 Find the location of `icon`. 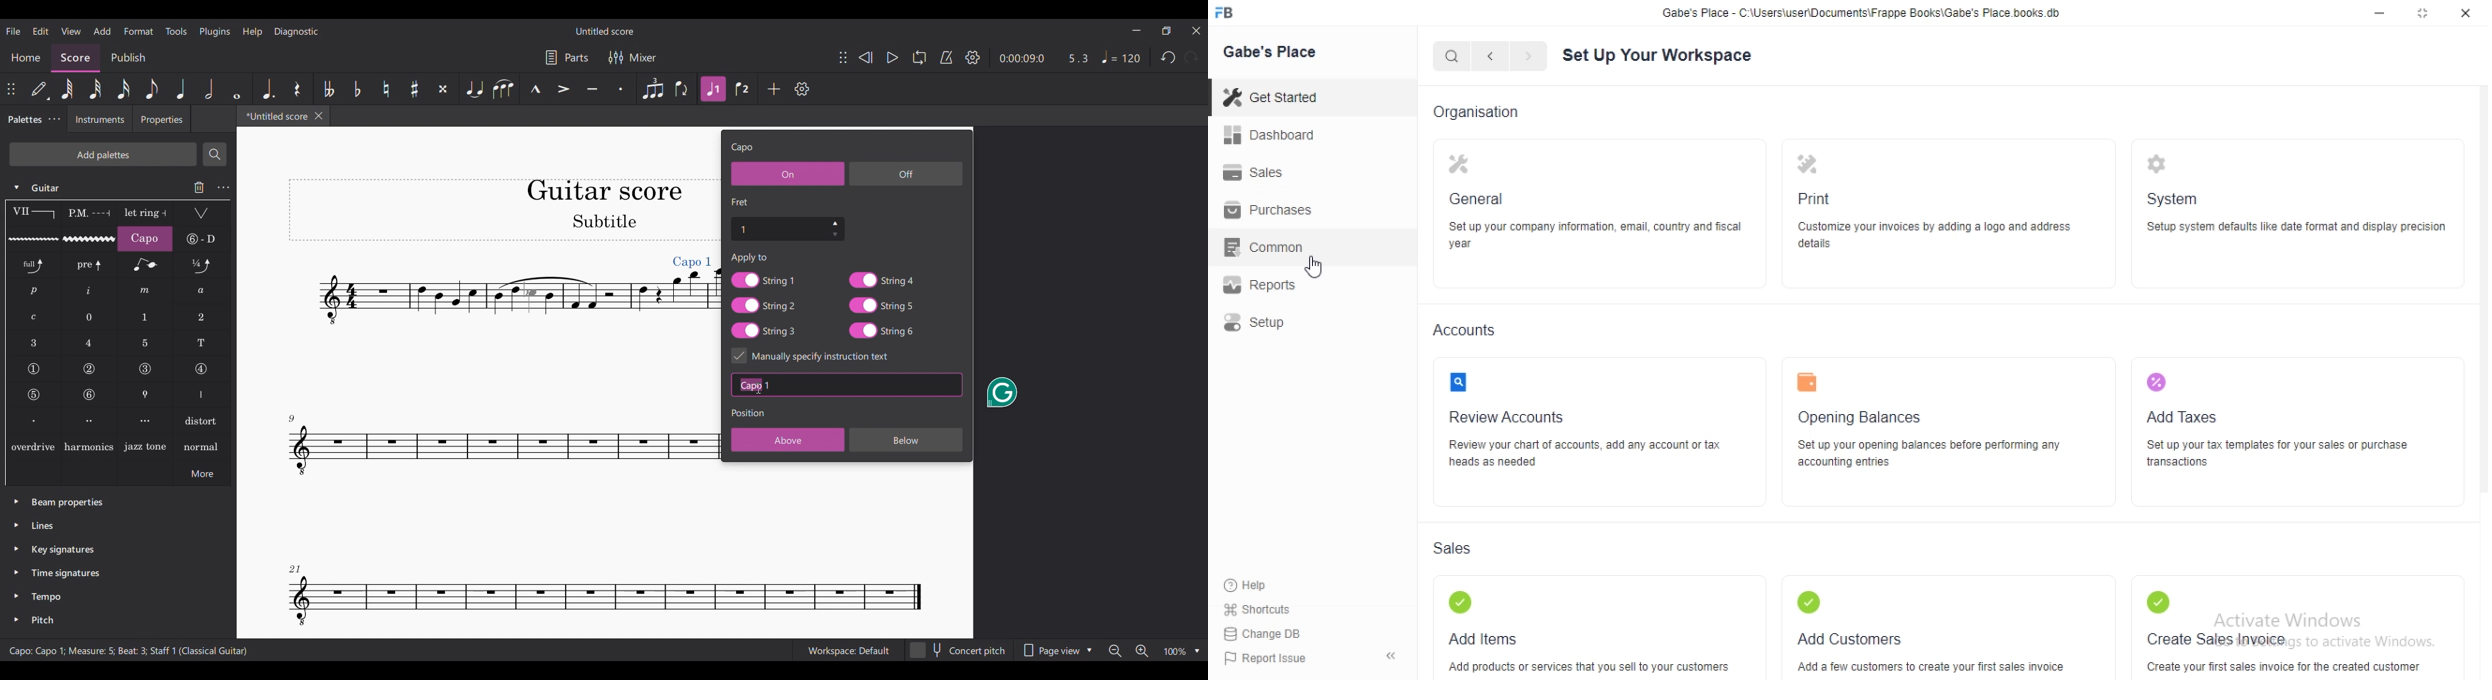

icon is located at coordinates (2154, 383).